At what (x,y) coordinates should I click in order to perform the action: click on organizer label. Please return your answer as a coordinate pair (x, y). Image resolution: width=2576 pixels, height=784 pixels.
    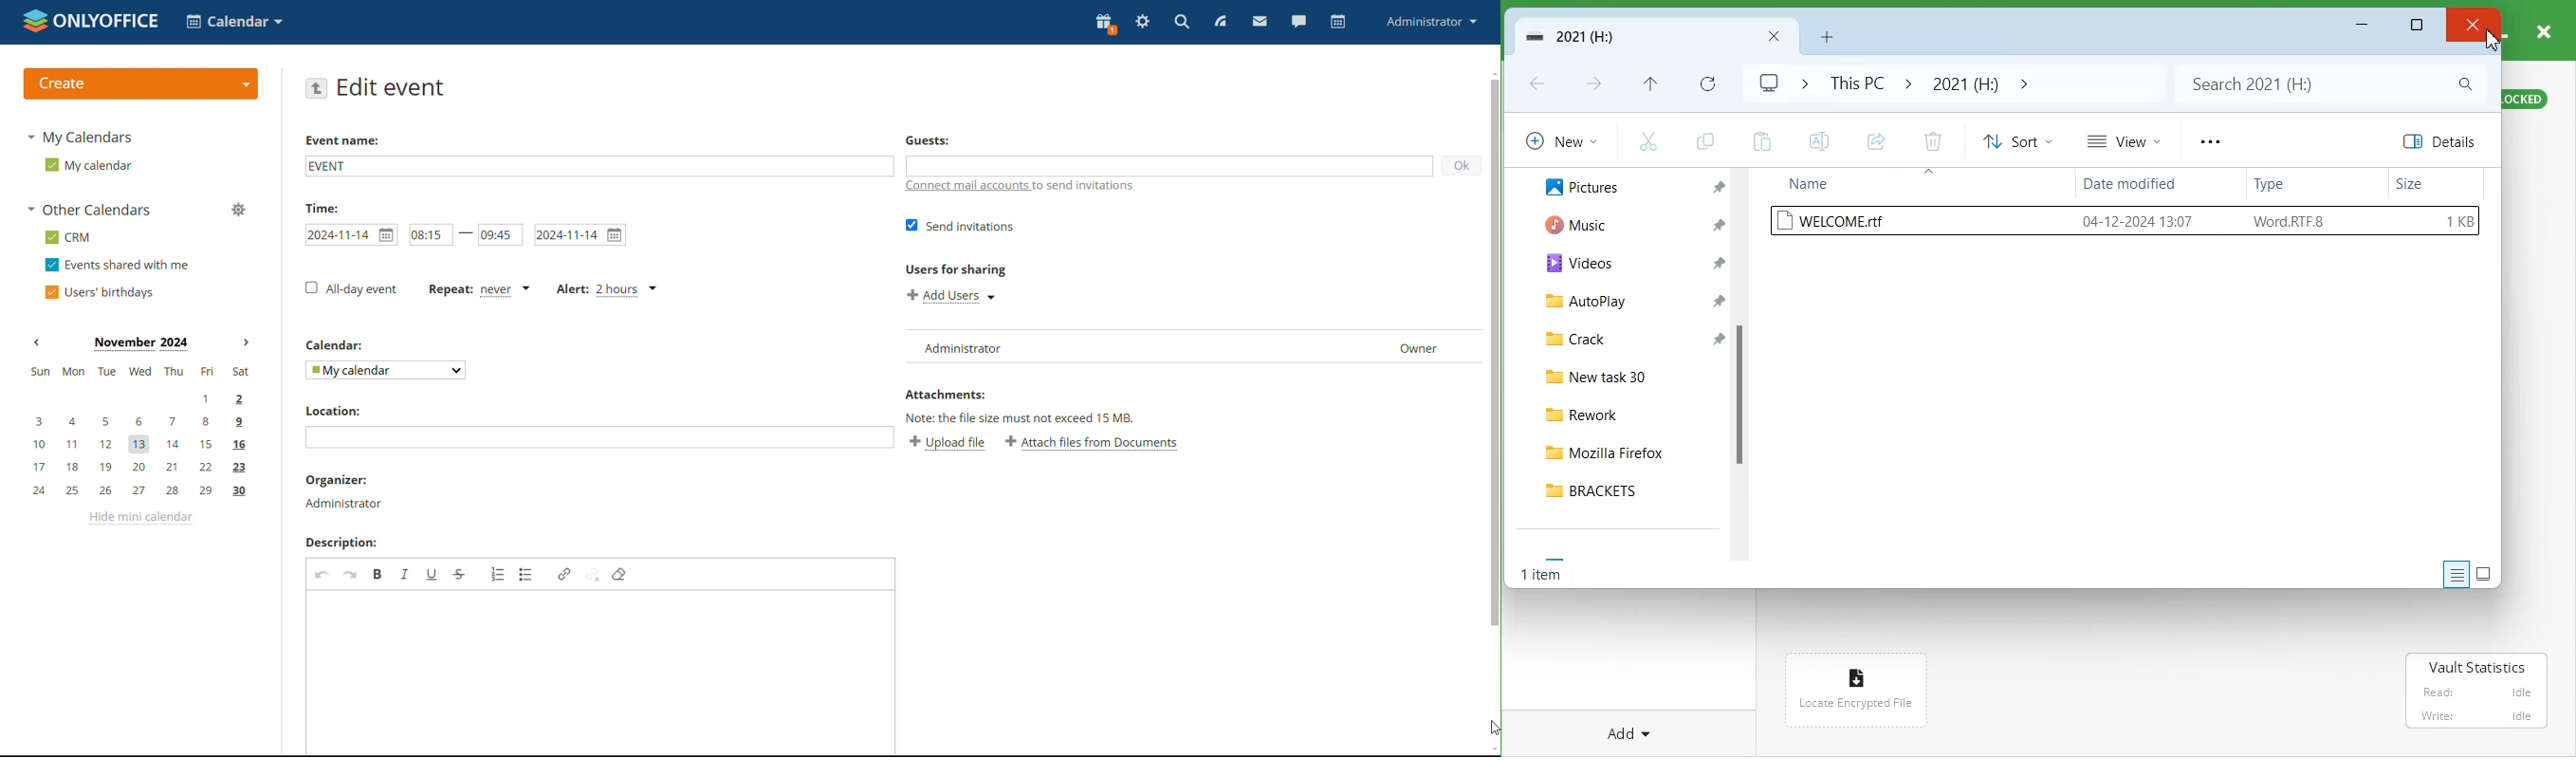
    Looking at the image, I should click on (341, 483).